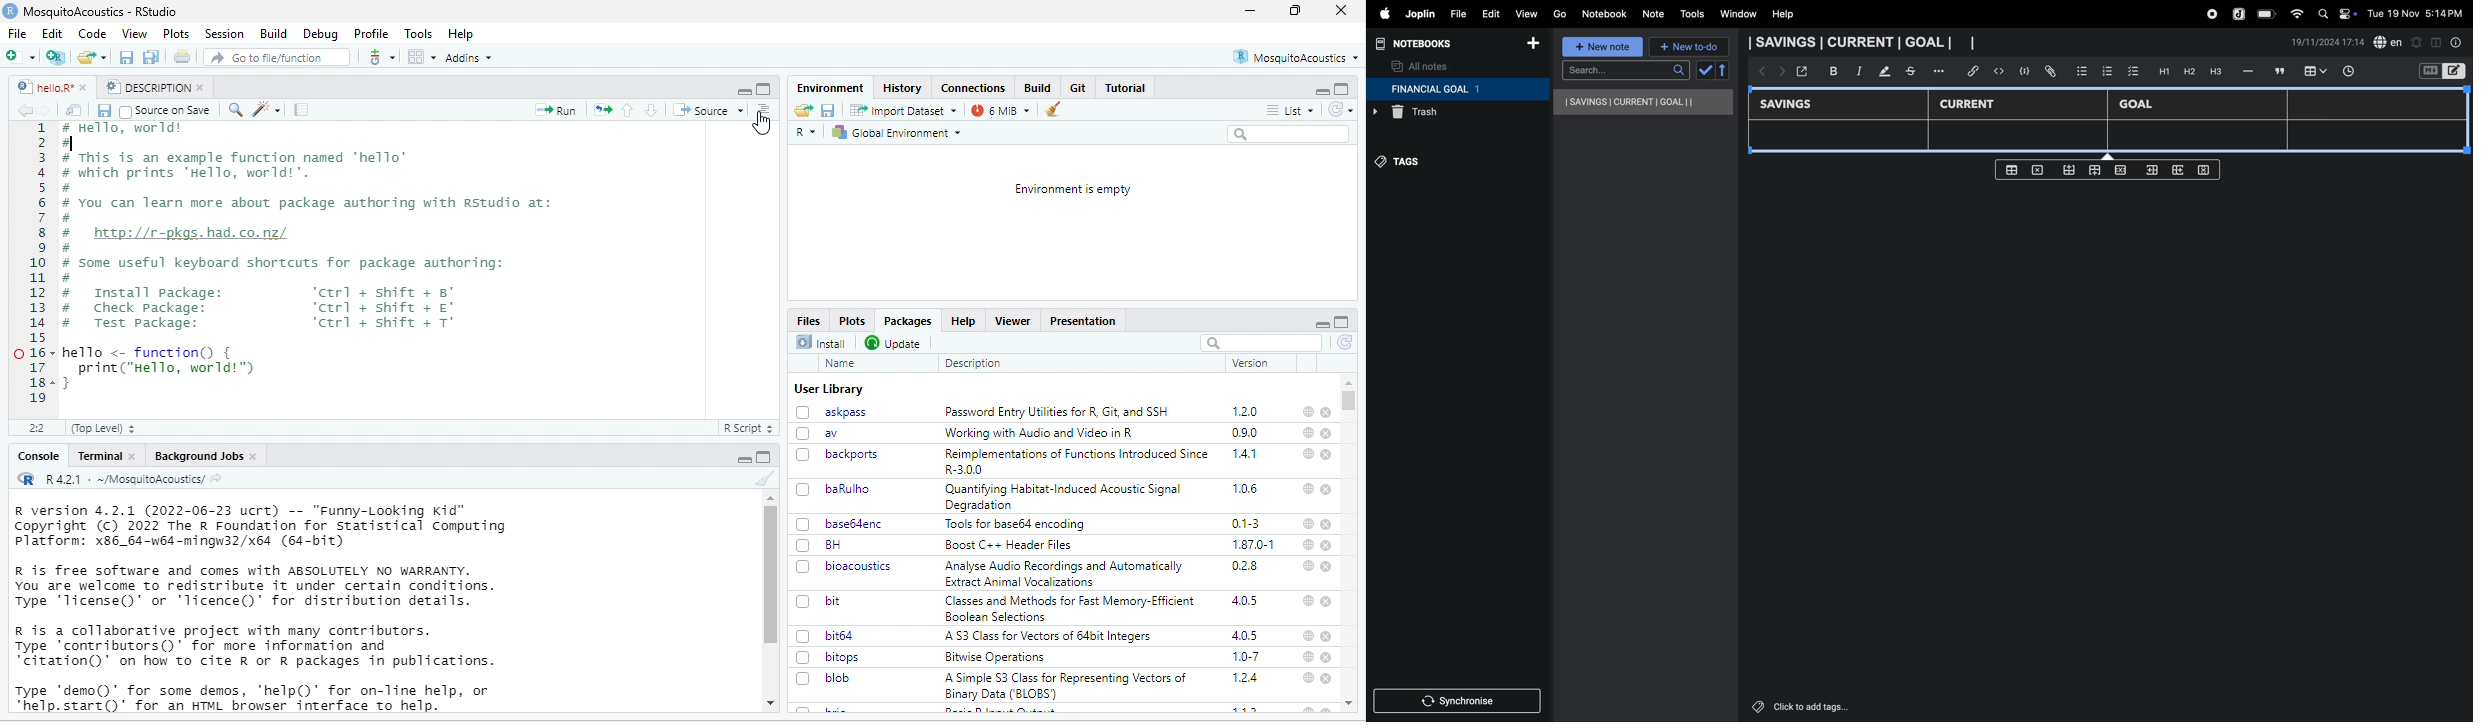 The height and width of the screenshot is (728, 2492). What do you see at coordinates (1342, 89) in the screenshot?
I see `maximize` at bounding box center [1342, 89].